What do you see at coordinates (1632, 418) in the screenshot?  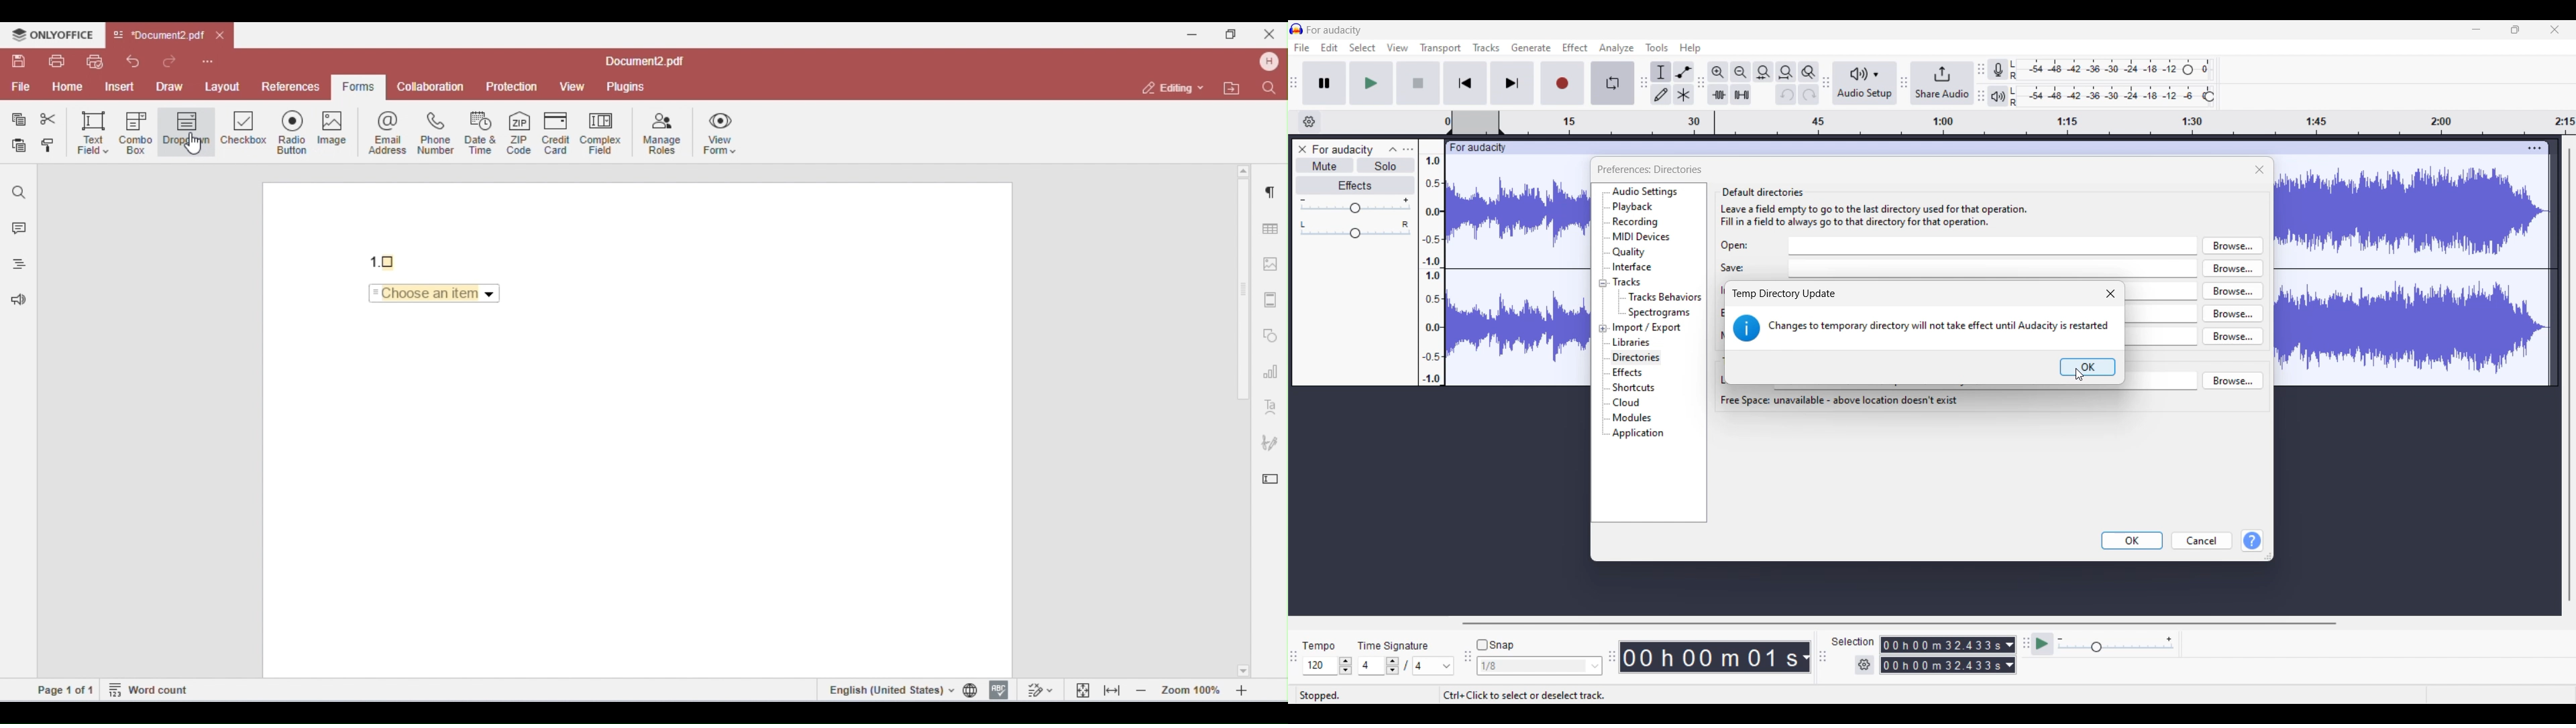 I see `Modules` at bounding box center [1632, 418].